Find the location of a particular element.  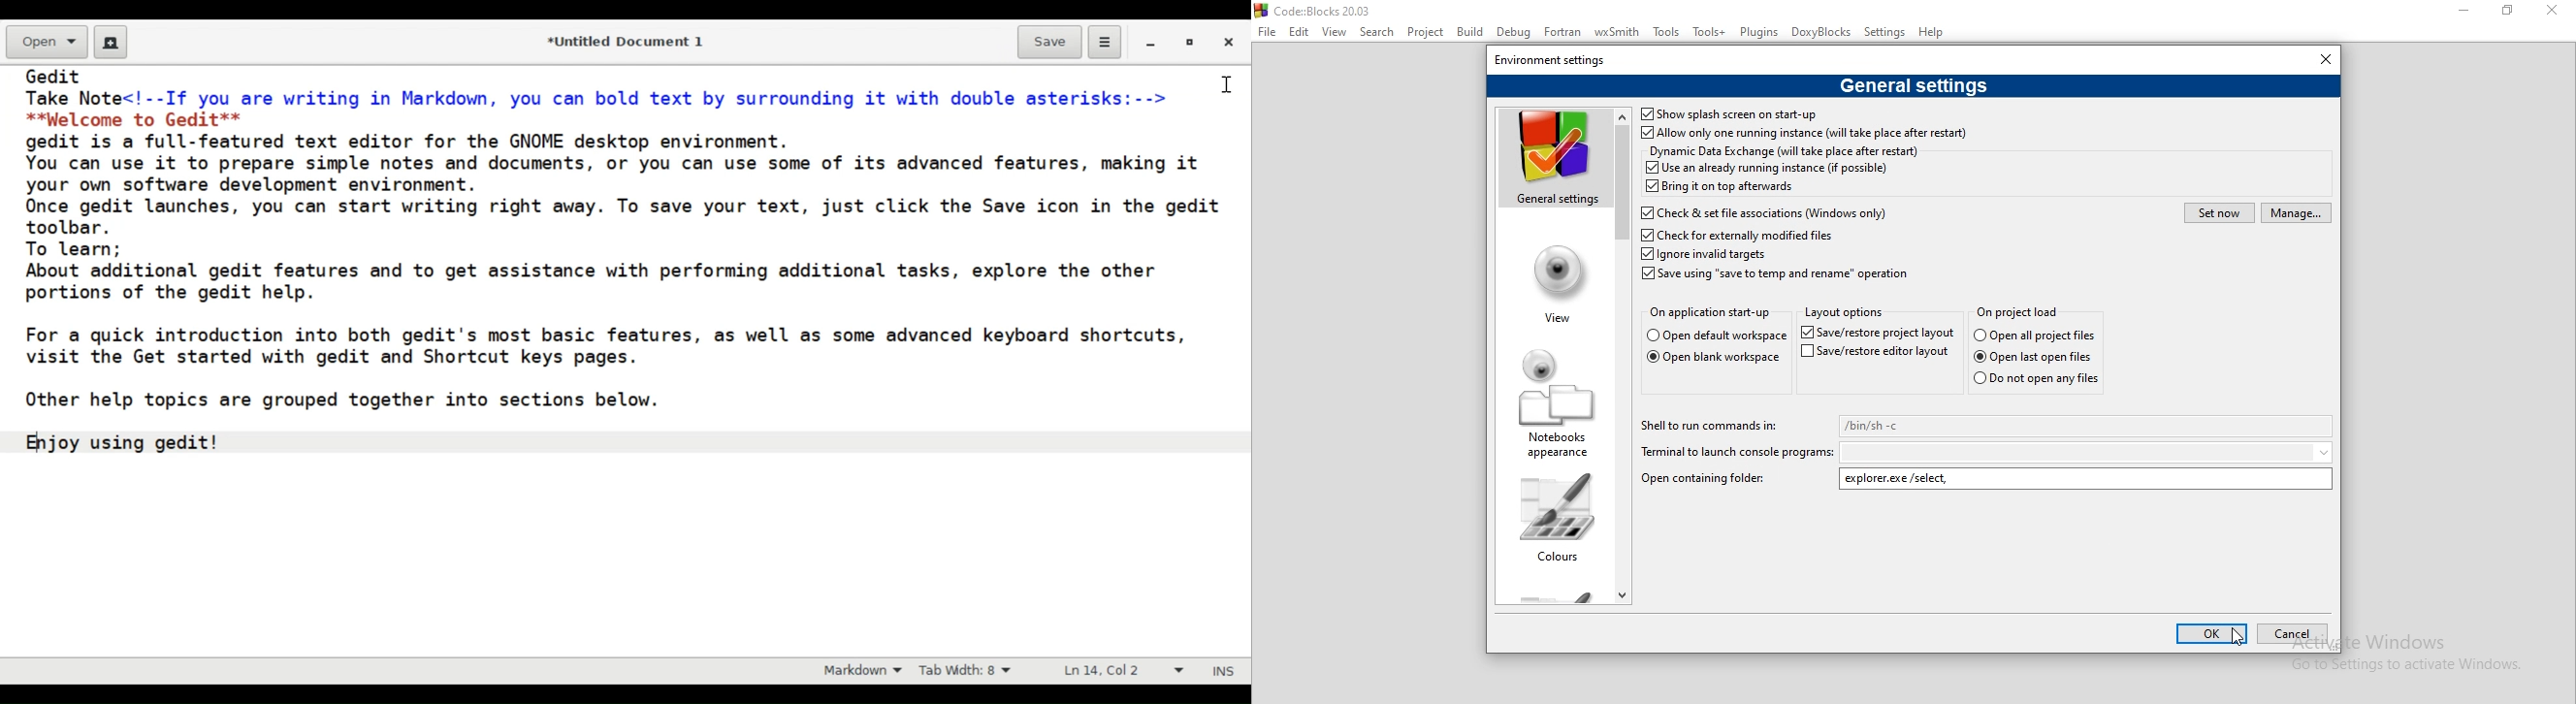

scroll bar is located at coordinates (1624, 353).